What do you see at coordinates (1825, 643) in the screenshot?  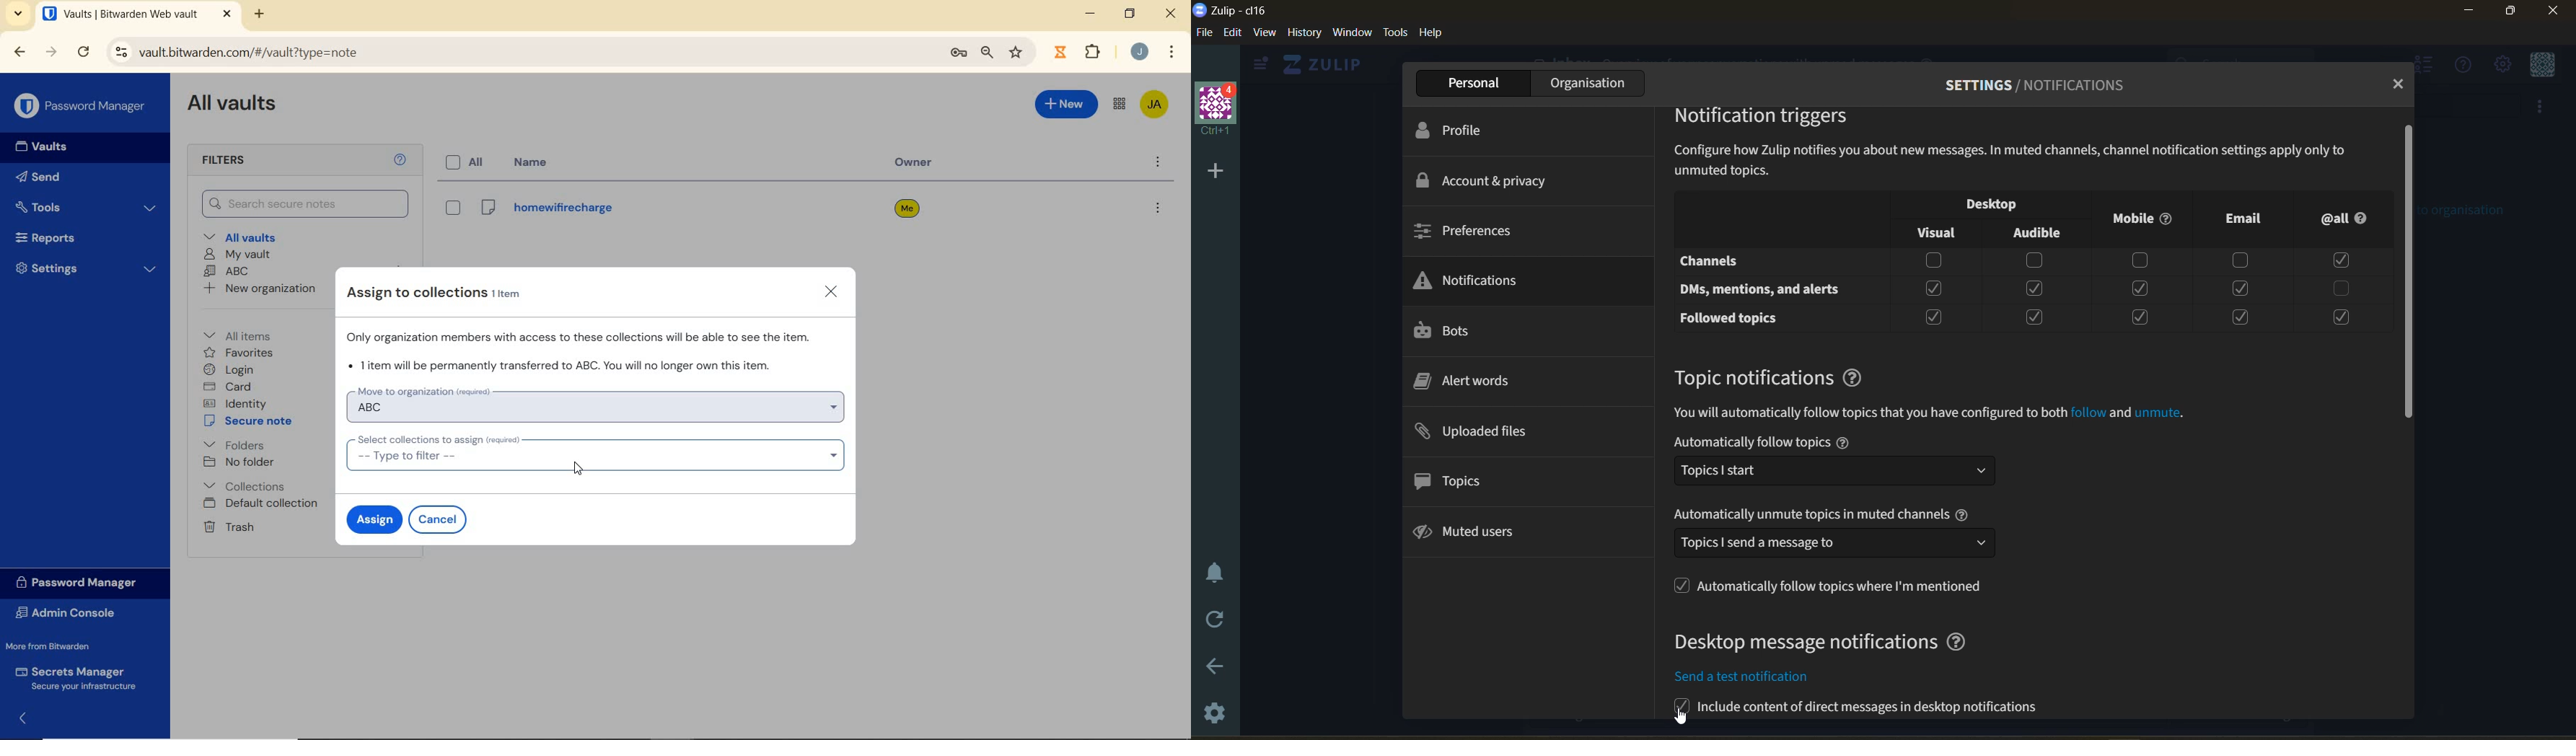 I see `desktop message notifications` at bounding box center [1825, 643].